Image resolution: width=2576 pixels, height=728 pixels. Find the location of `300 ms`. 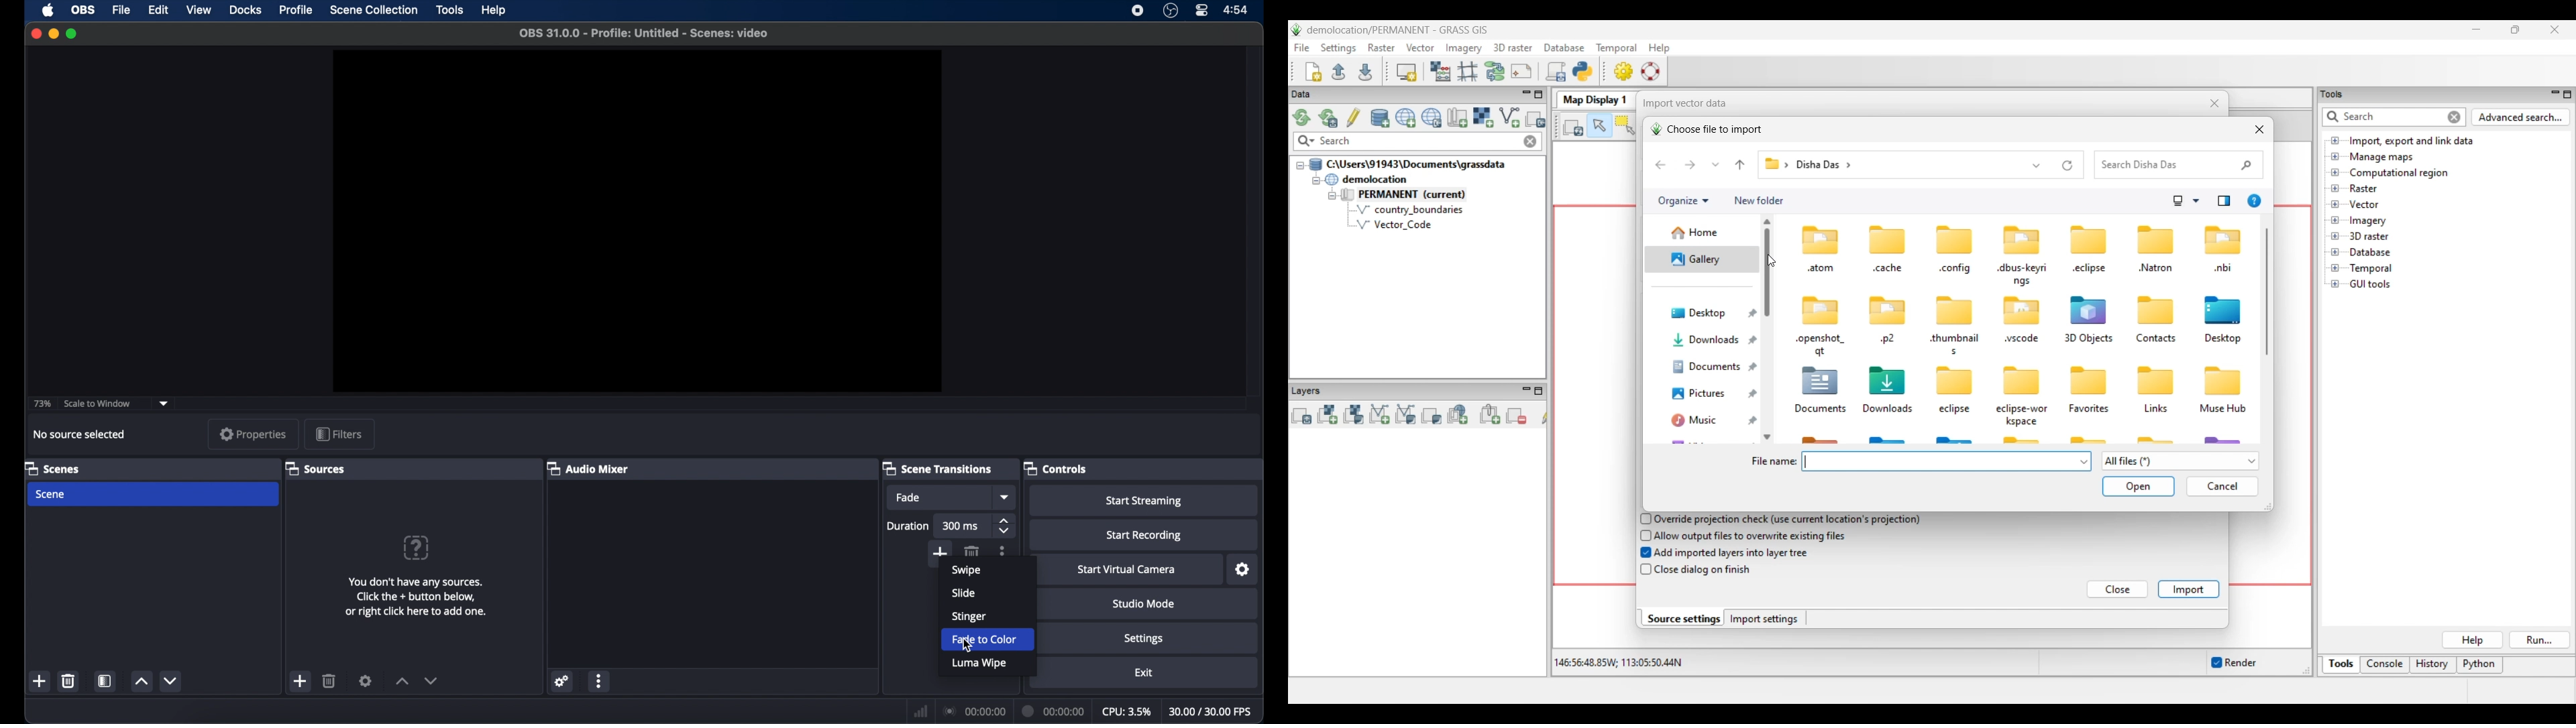

300 ms is located at coordinates (961, 526).